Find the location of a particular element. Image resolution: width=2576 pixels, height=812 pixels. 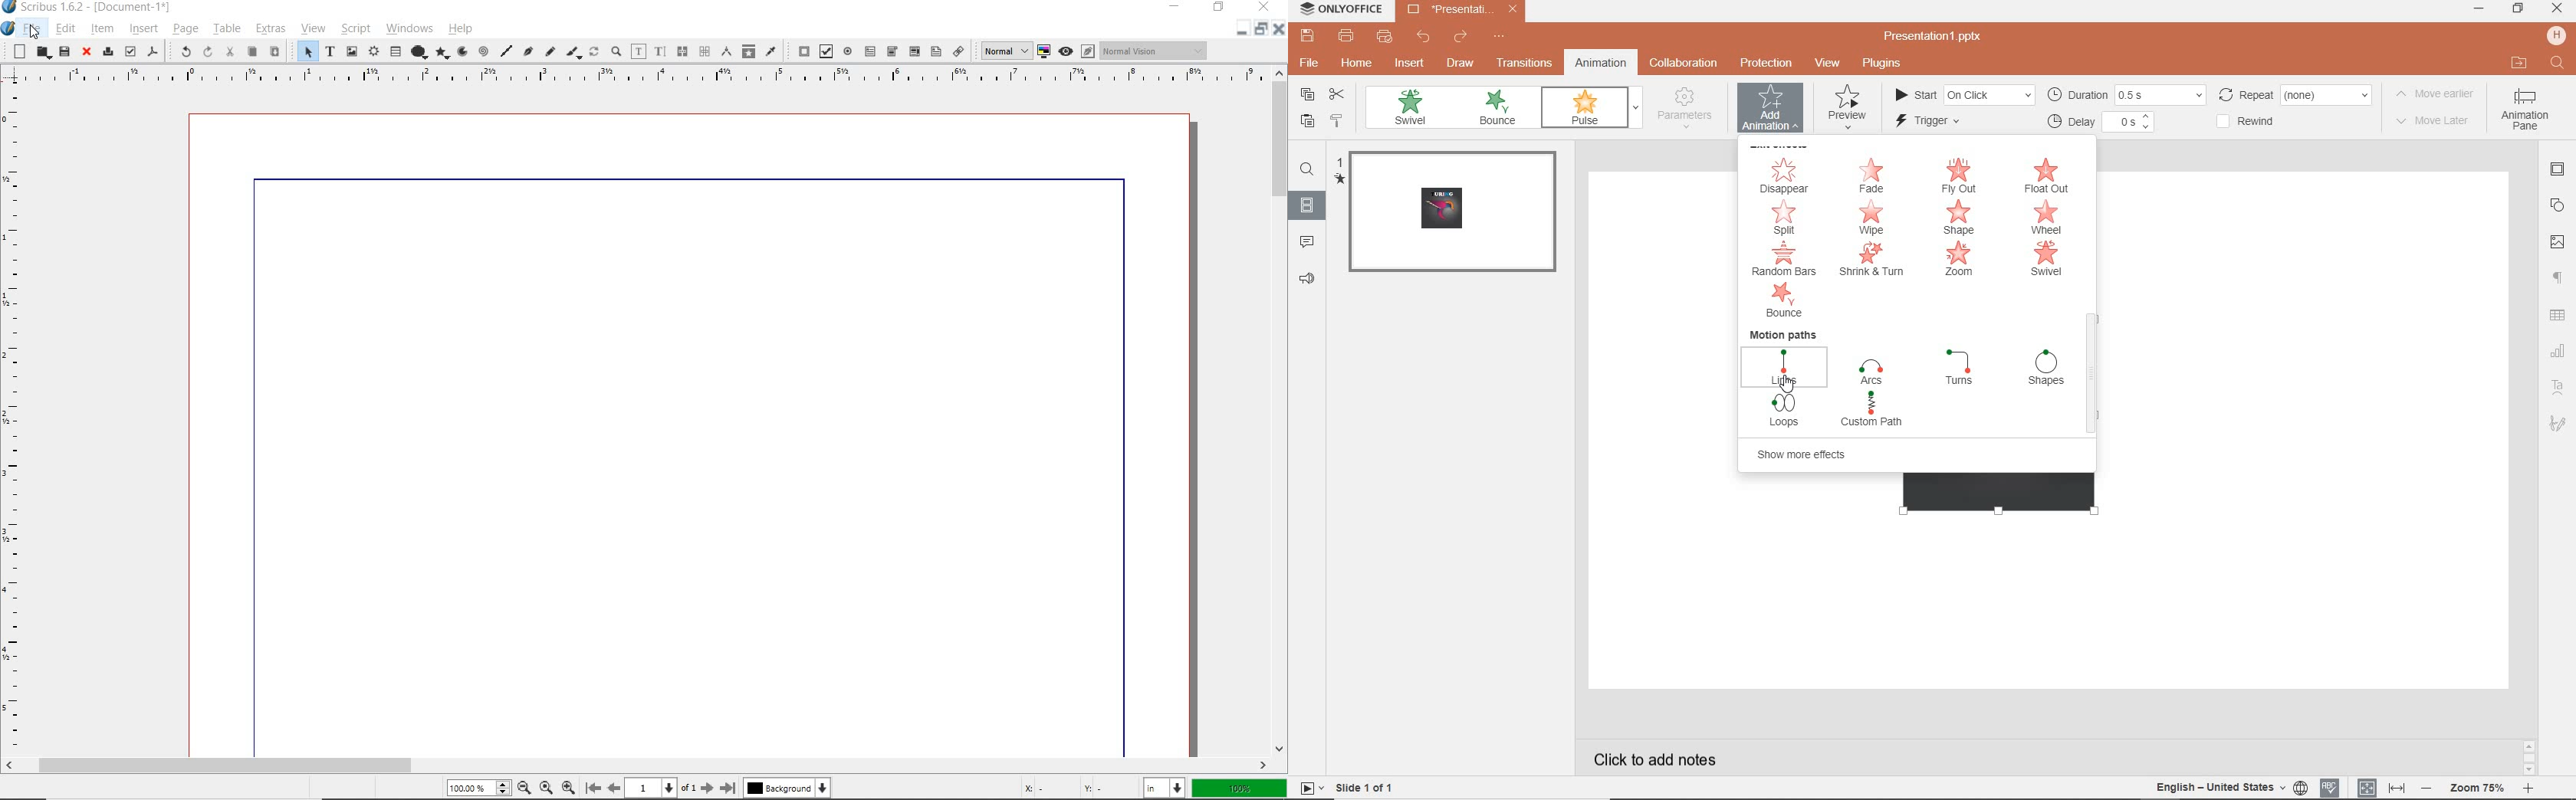

Cursor Position is located at coordinates (34, 32).